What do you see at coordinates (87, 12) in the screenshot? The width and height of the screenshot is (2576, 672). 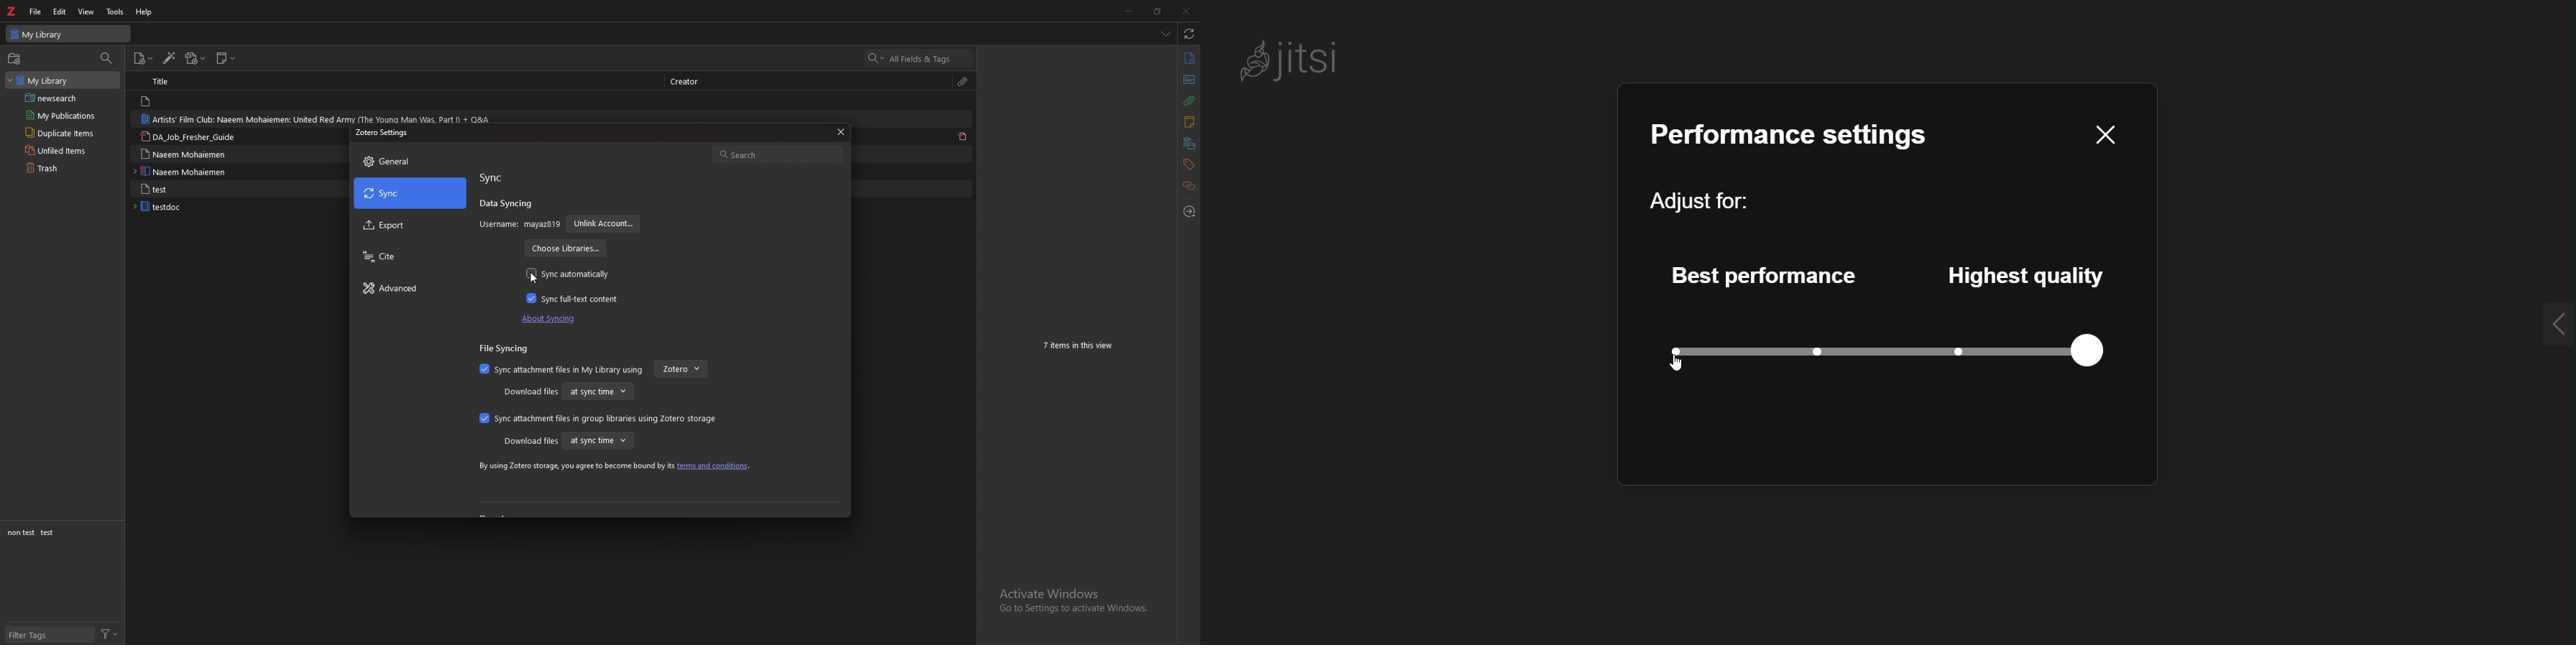 I see `view` at bounding box center [87, 12].